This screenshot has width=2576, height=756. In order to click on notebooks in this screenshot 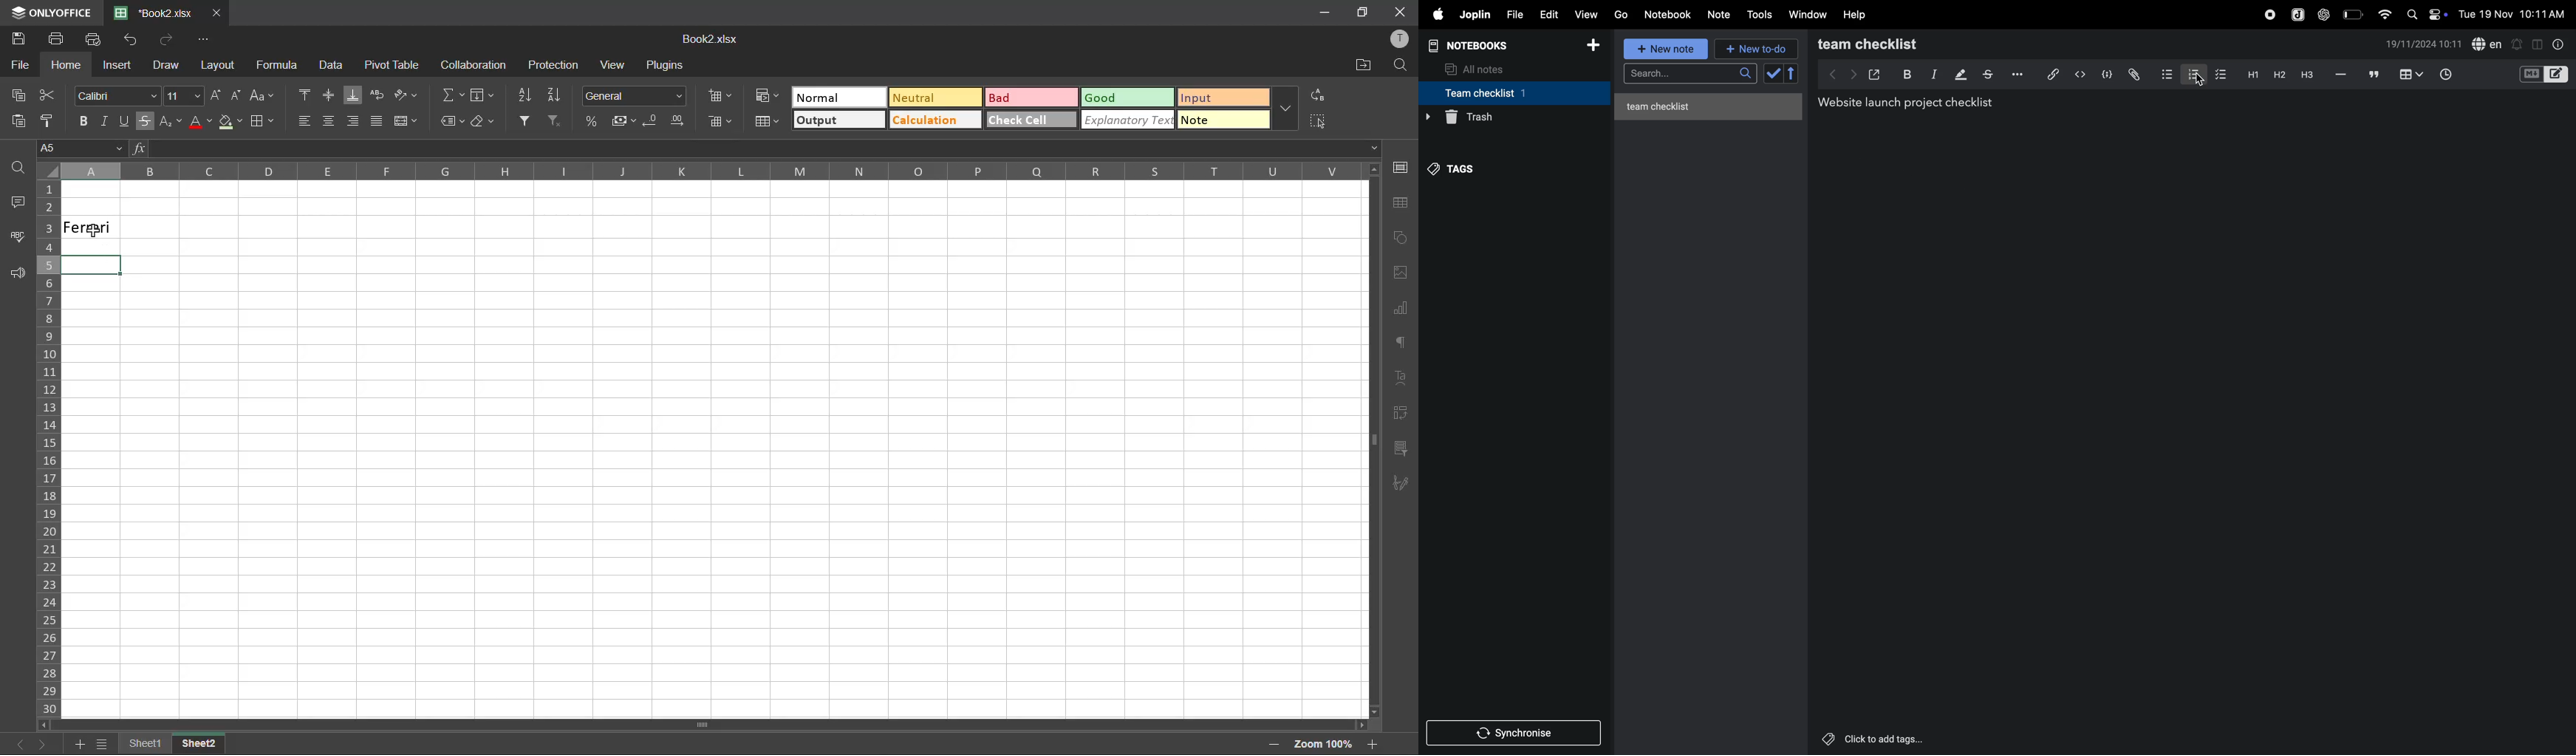, I will do `click(1474, 44)`.